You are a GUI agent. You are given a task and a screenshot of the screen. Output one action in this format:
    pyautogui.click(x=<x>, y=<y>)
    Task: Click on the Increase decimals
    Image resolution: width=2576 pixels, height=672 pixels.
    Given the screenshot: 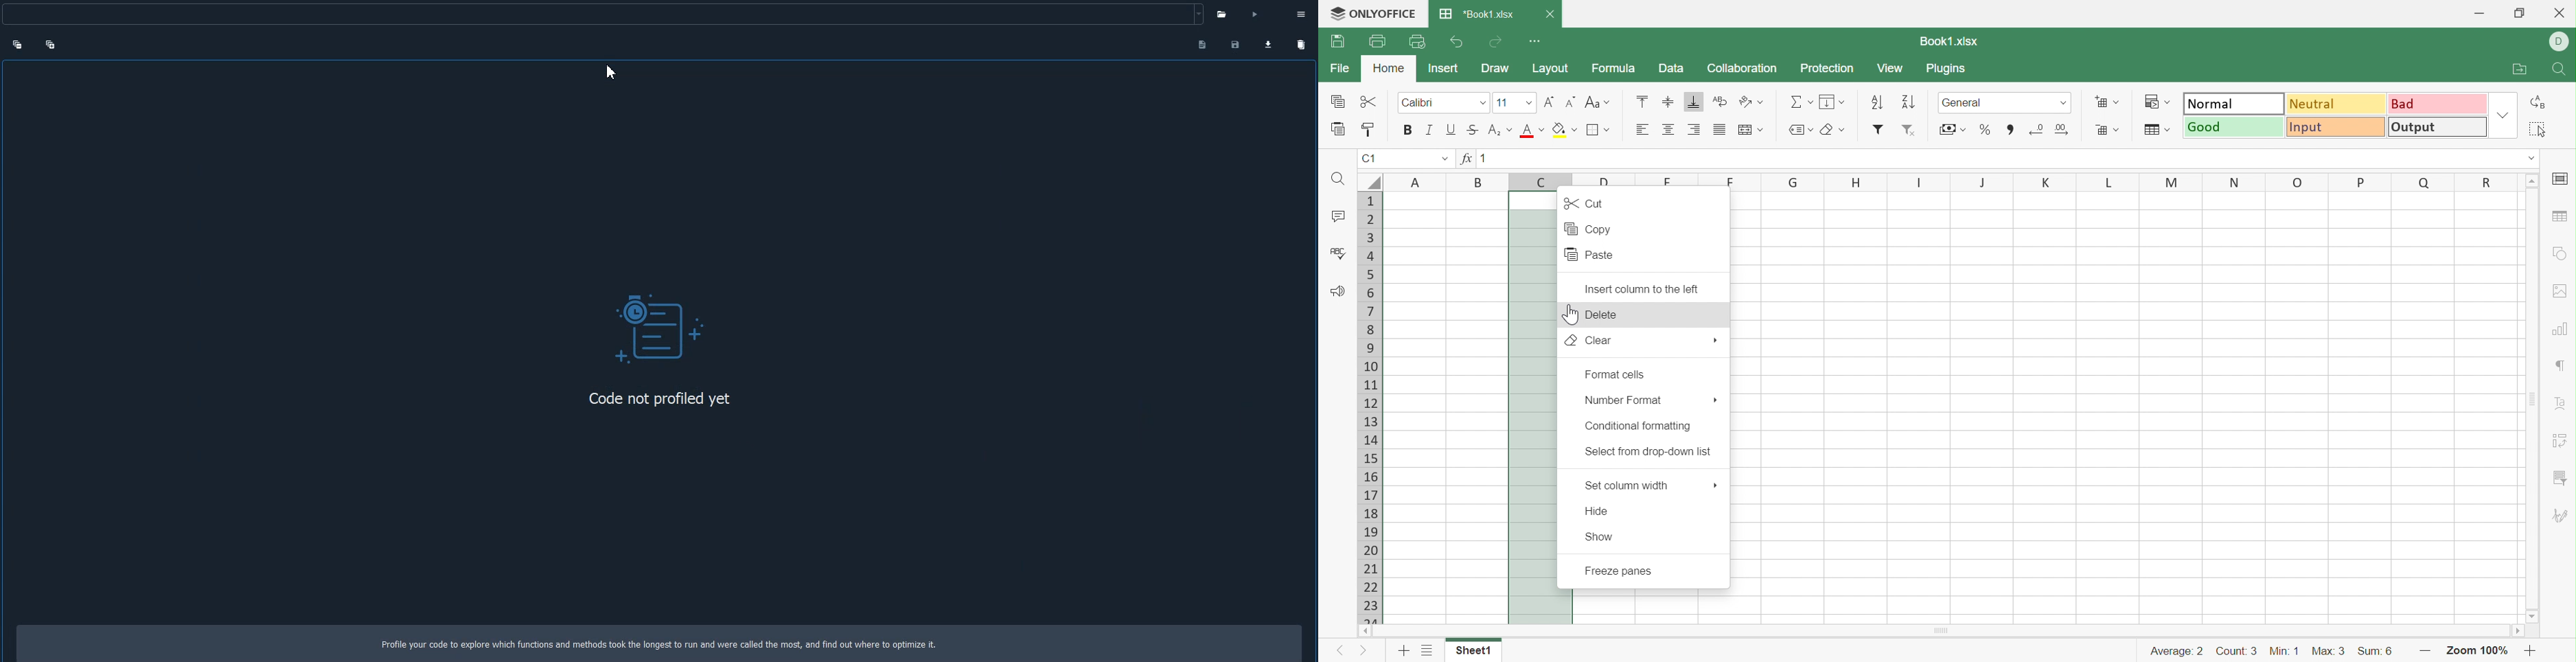 What is the action you would take?
    pyautogui.click(x=2063, y=129)
    